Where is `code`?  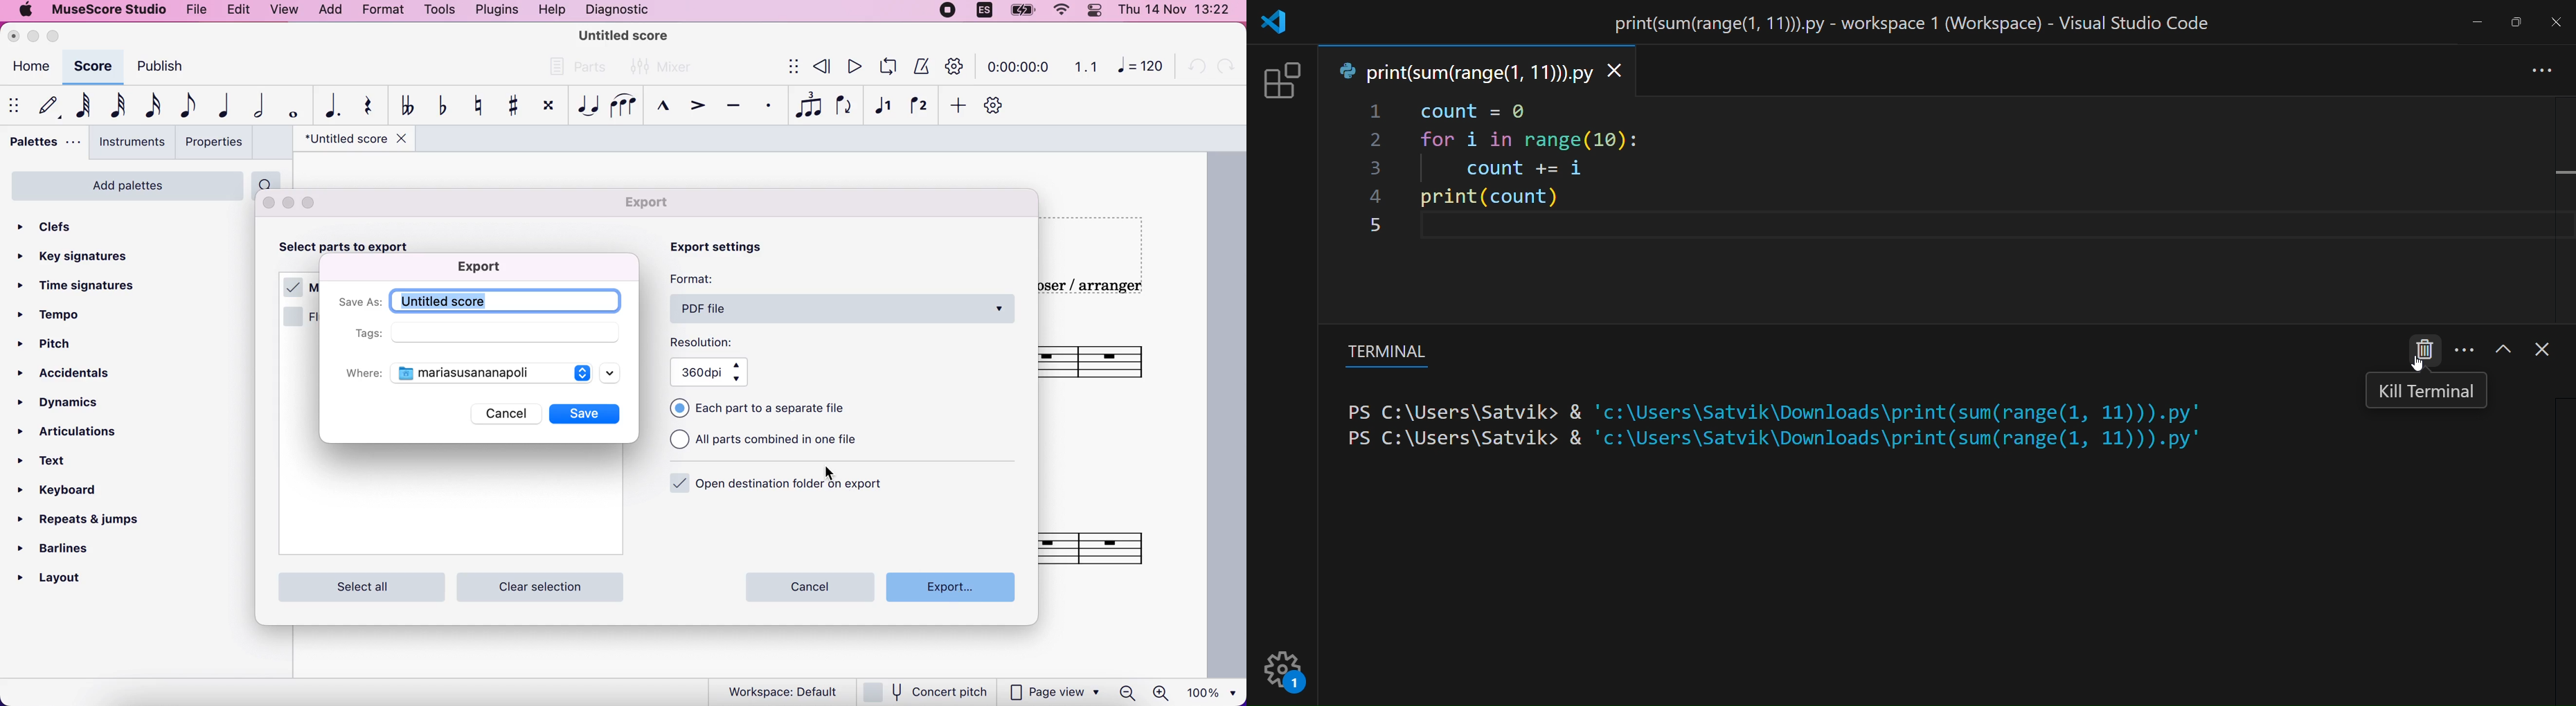
code is located at coordinates (1570, 176).